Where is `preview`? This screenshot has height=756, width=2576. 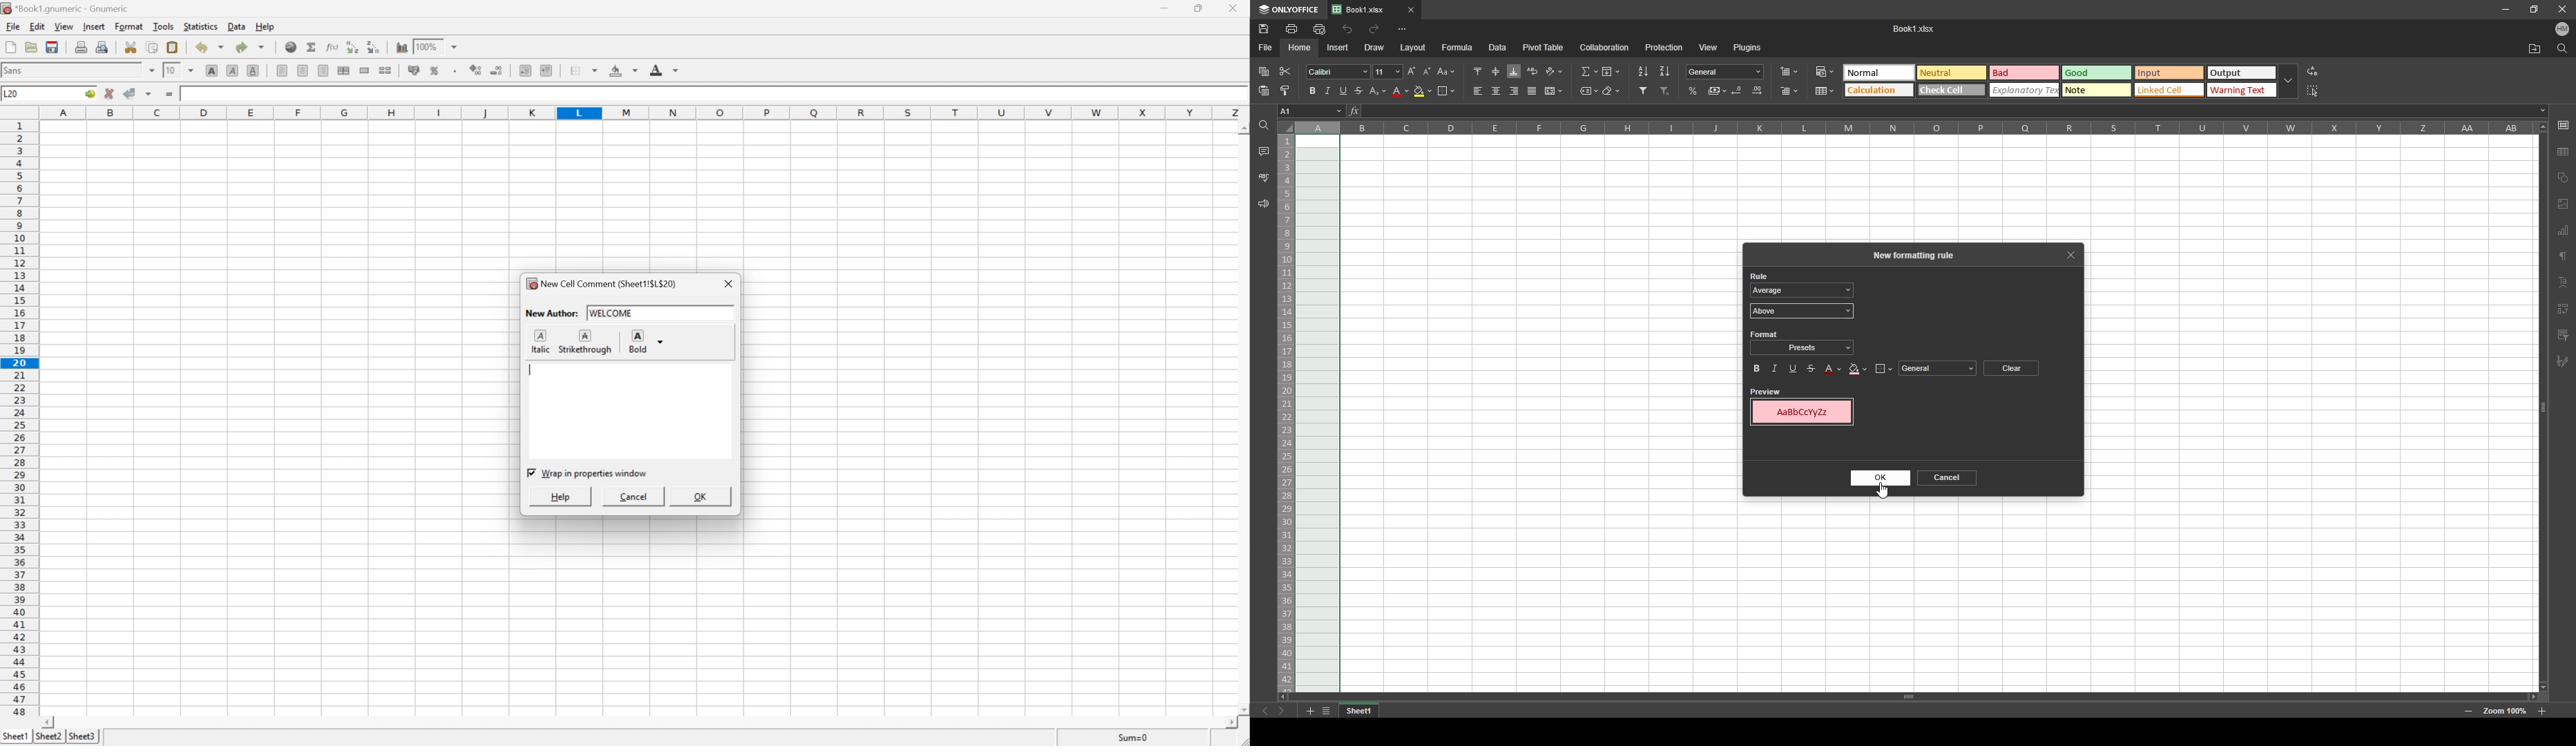 preview is located at coordinates (1802, 412).